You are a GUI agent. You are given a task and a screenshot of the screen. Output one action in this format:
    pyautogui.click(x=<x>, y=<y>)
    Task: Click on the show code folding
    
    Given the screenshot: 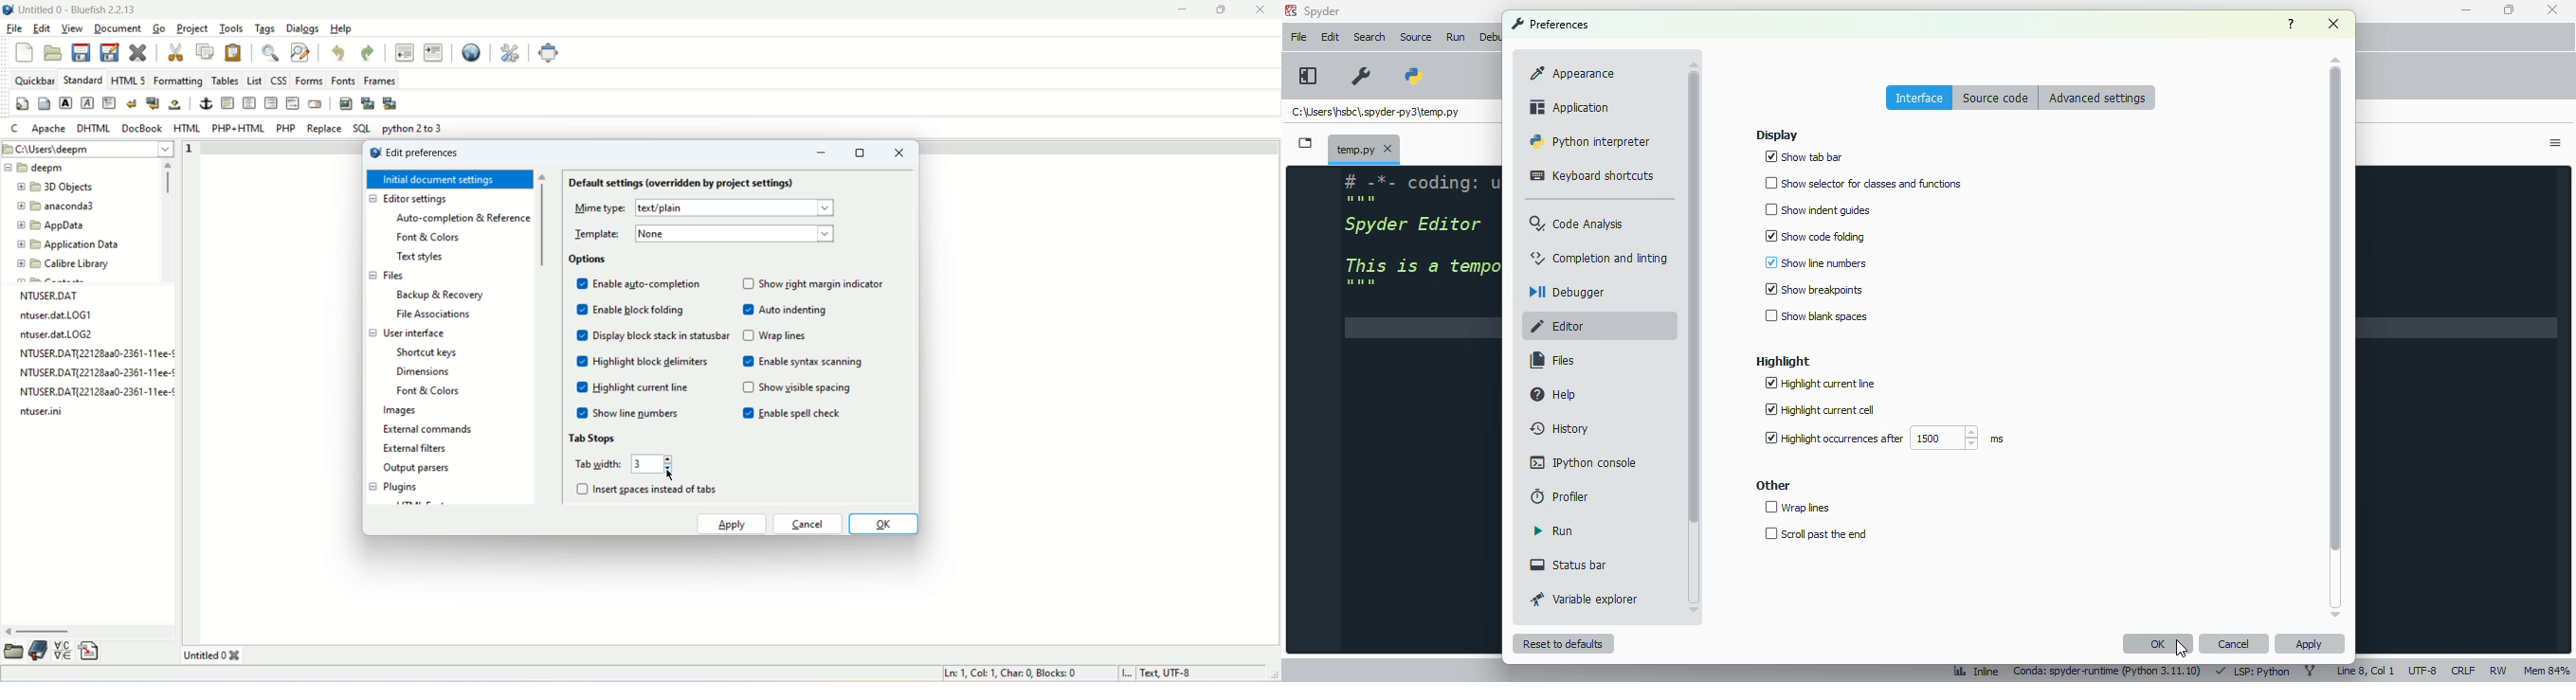 What is the action you would take?
    pyautogui.click(x=1815, y=235)
    